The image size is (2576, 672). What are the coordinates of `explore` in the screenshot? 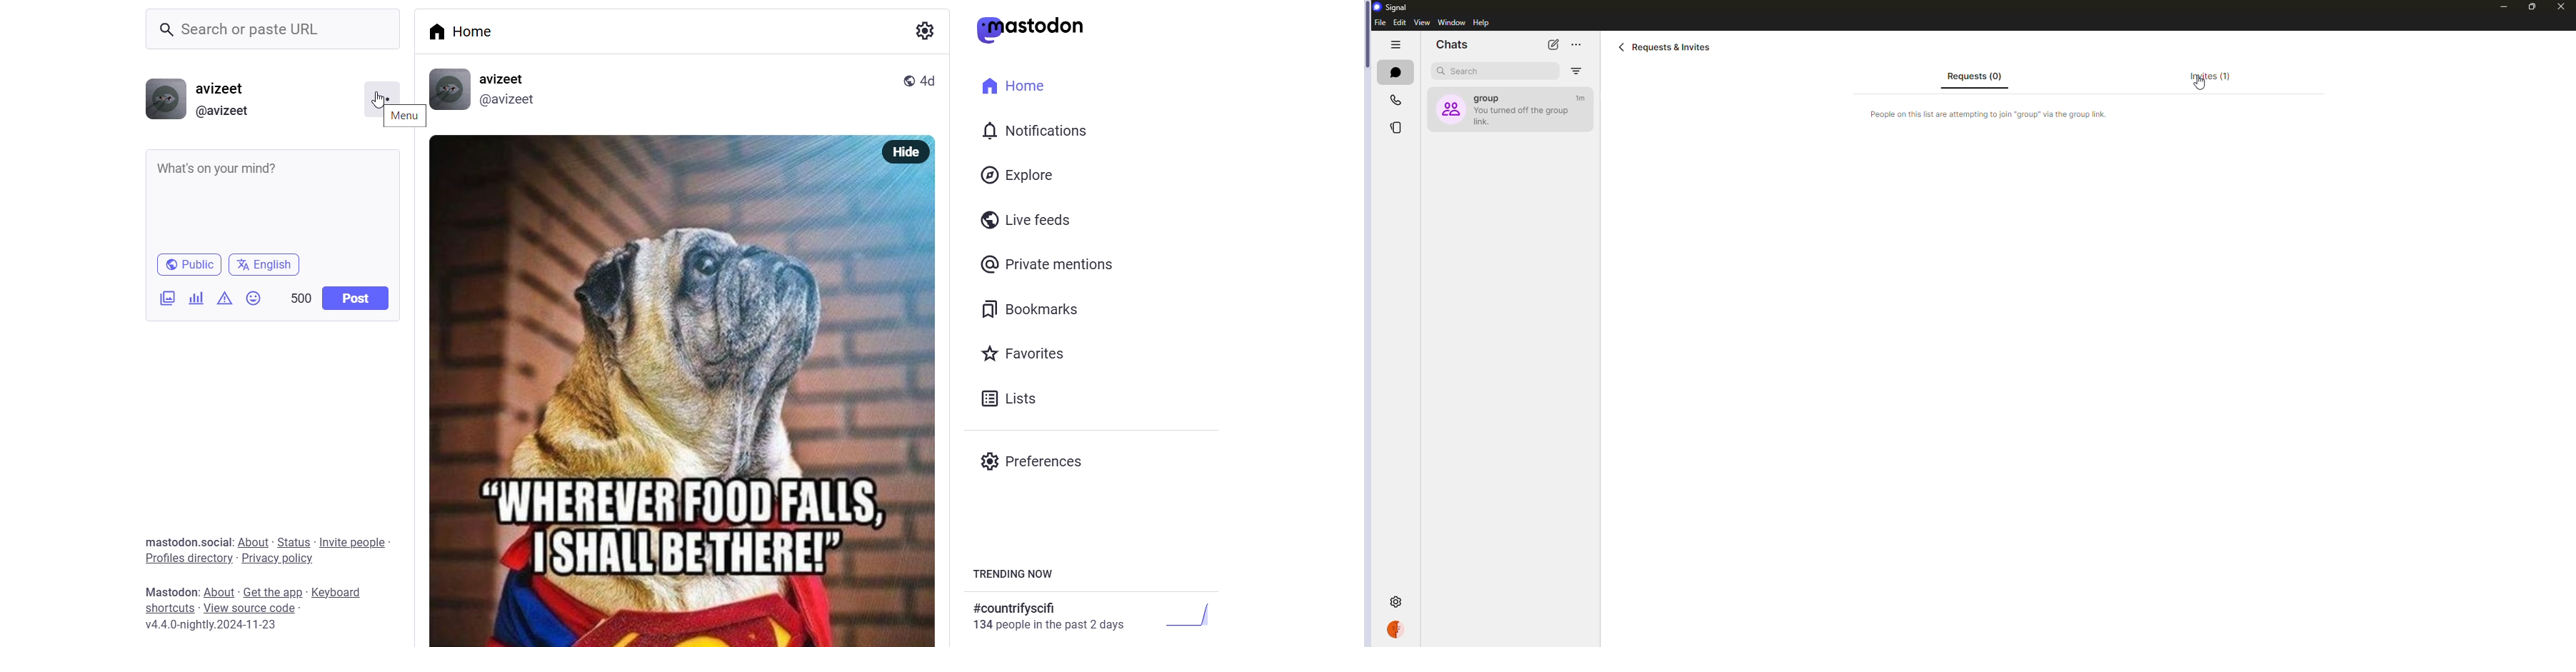 It's located at (1020, 174).